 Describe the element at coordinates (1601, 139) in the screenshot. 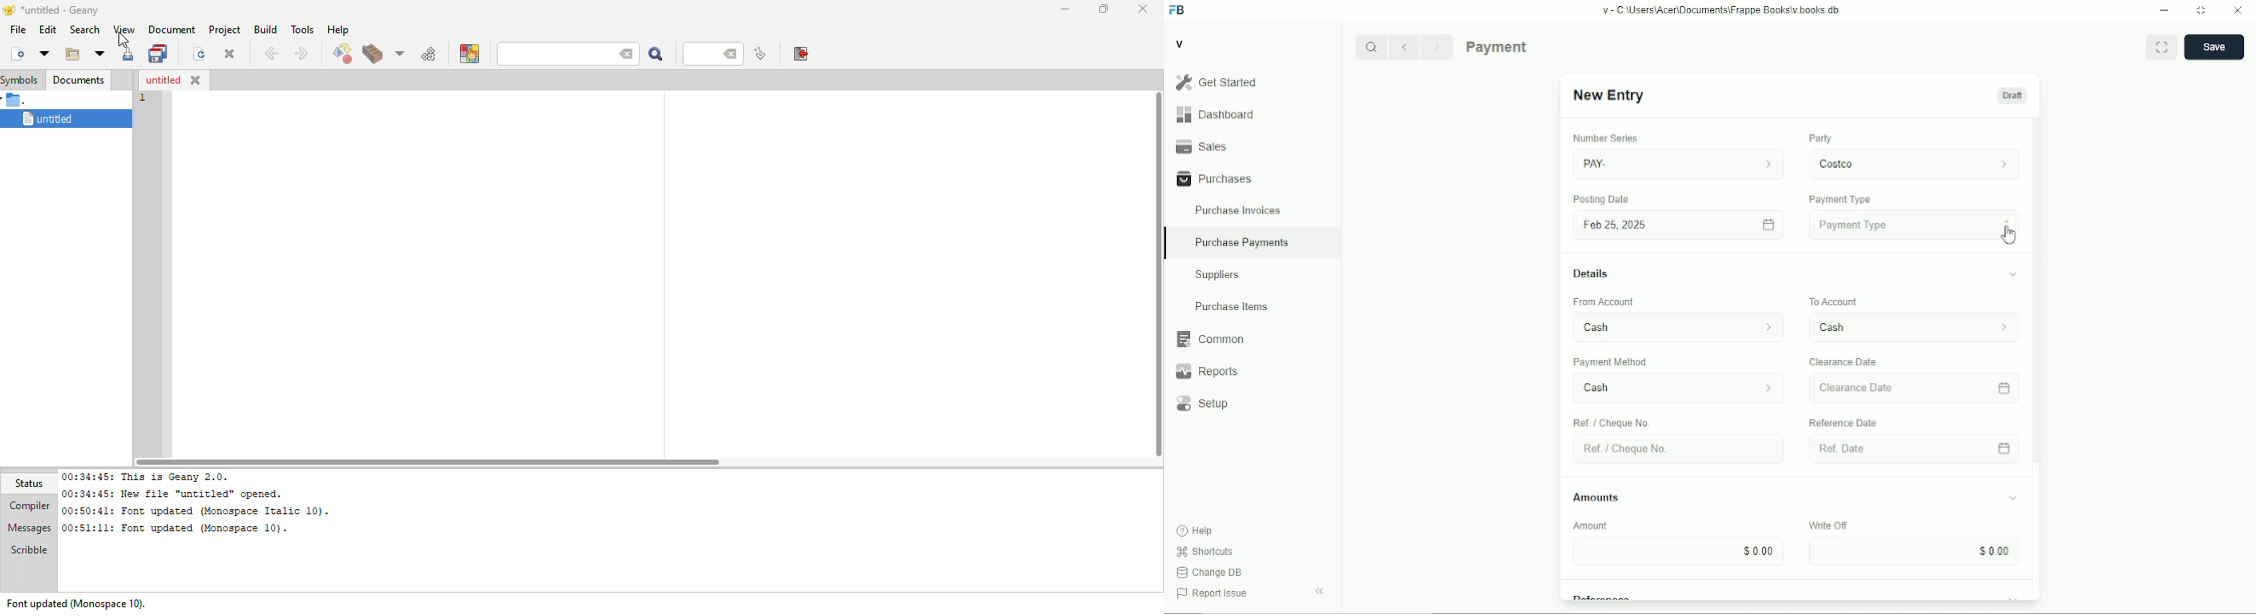

I see `number series` at that location.